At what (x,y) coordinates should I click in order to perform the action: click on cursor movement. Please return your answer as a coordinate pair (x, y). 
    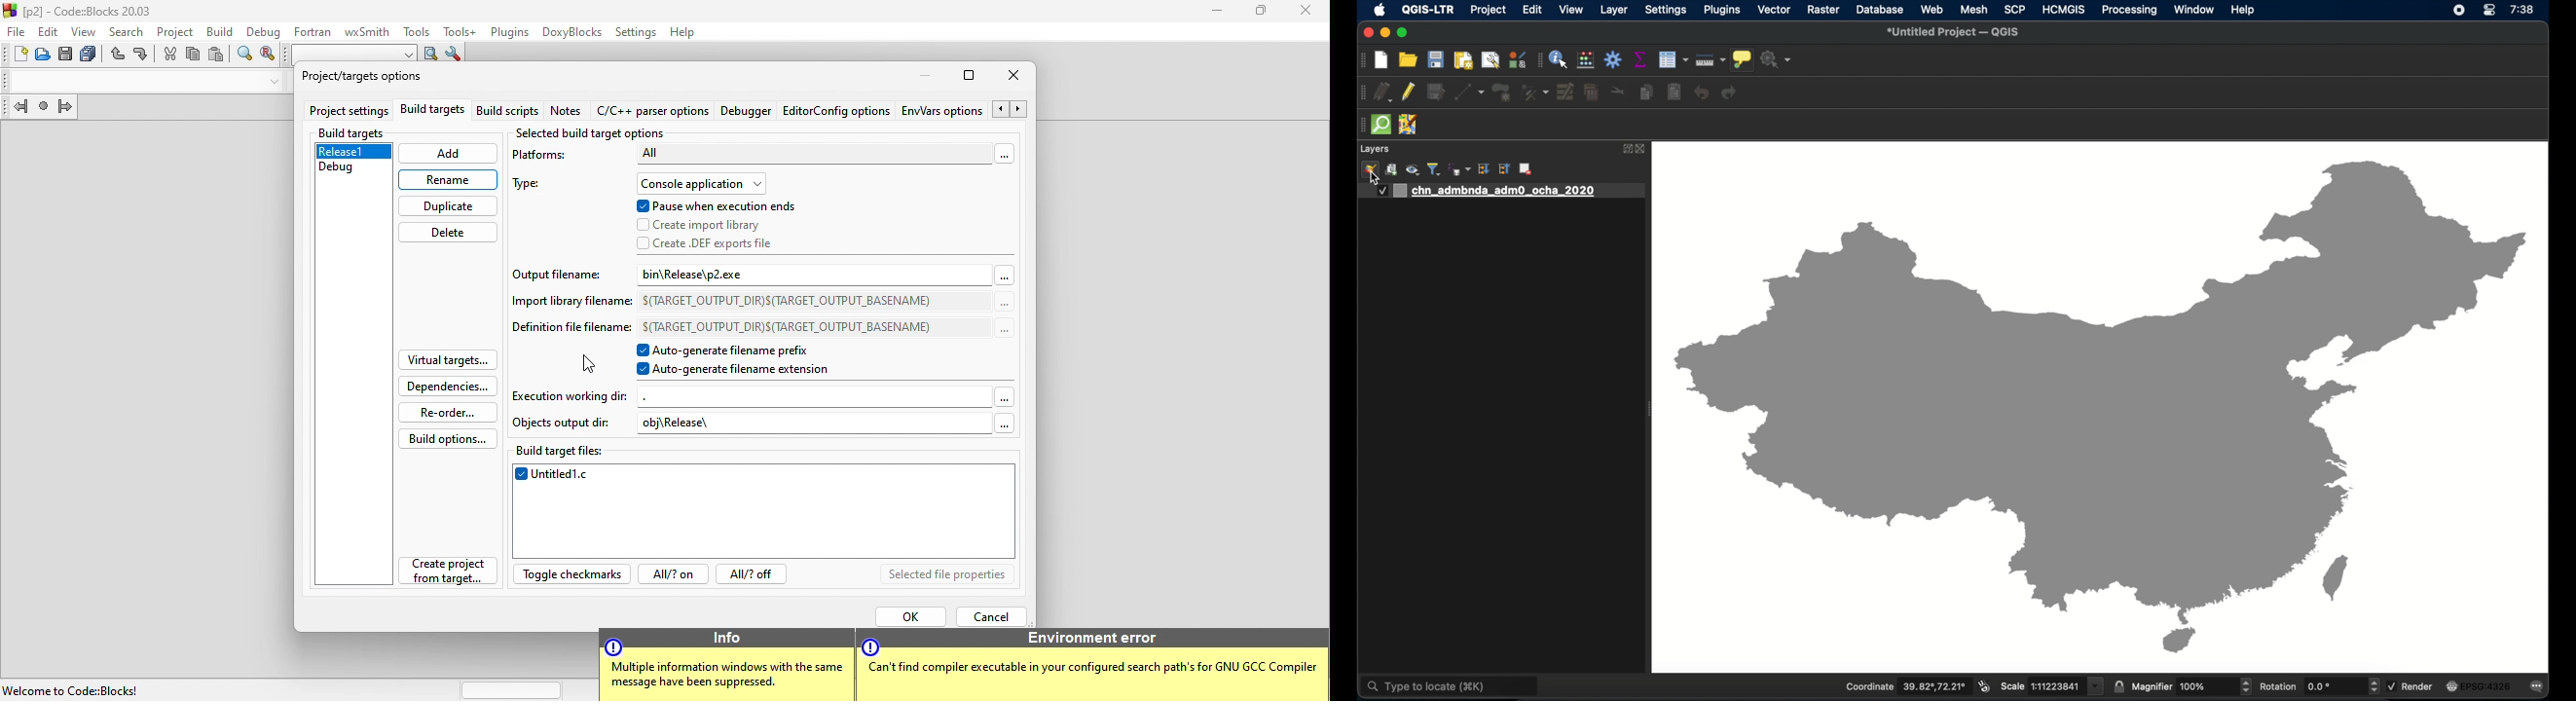
    Looking at the image, I should click on (588, 362).